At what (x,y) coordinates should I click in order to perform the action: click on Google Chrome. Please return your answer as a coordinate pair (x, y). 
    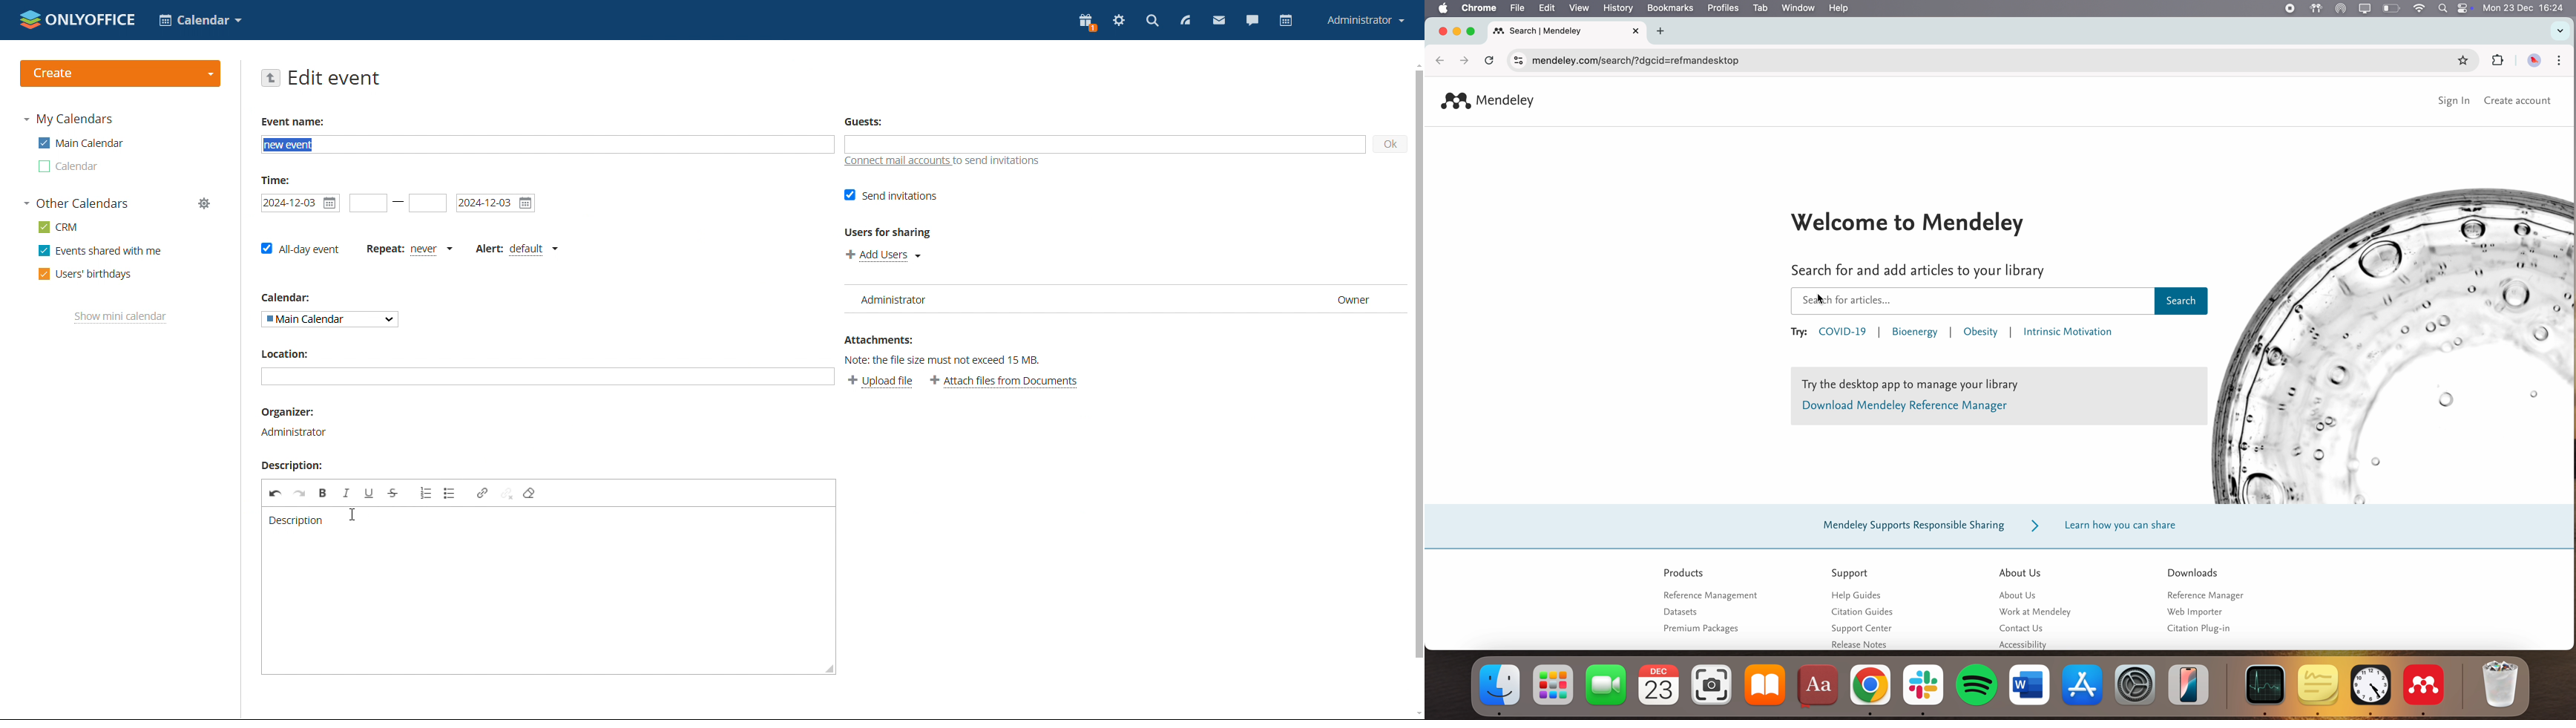
    Looking at the image, I should click on (1871, 689).